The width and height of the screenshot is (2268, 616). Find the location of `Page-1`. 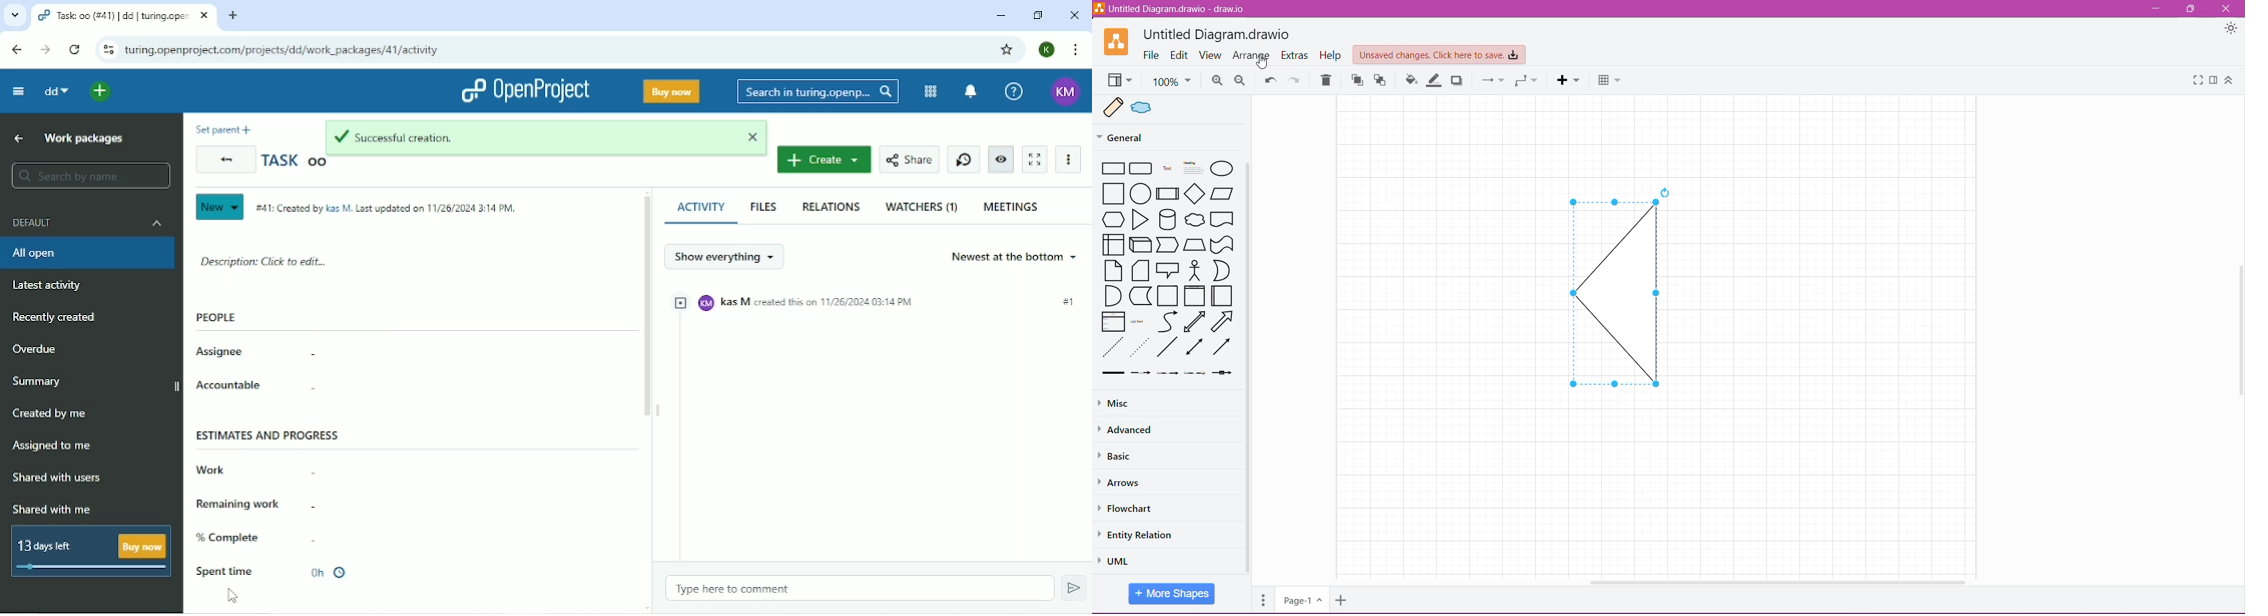

Page-1 is located at coordinates (1303, 600).